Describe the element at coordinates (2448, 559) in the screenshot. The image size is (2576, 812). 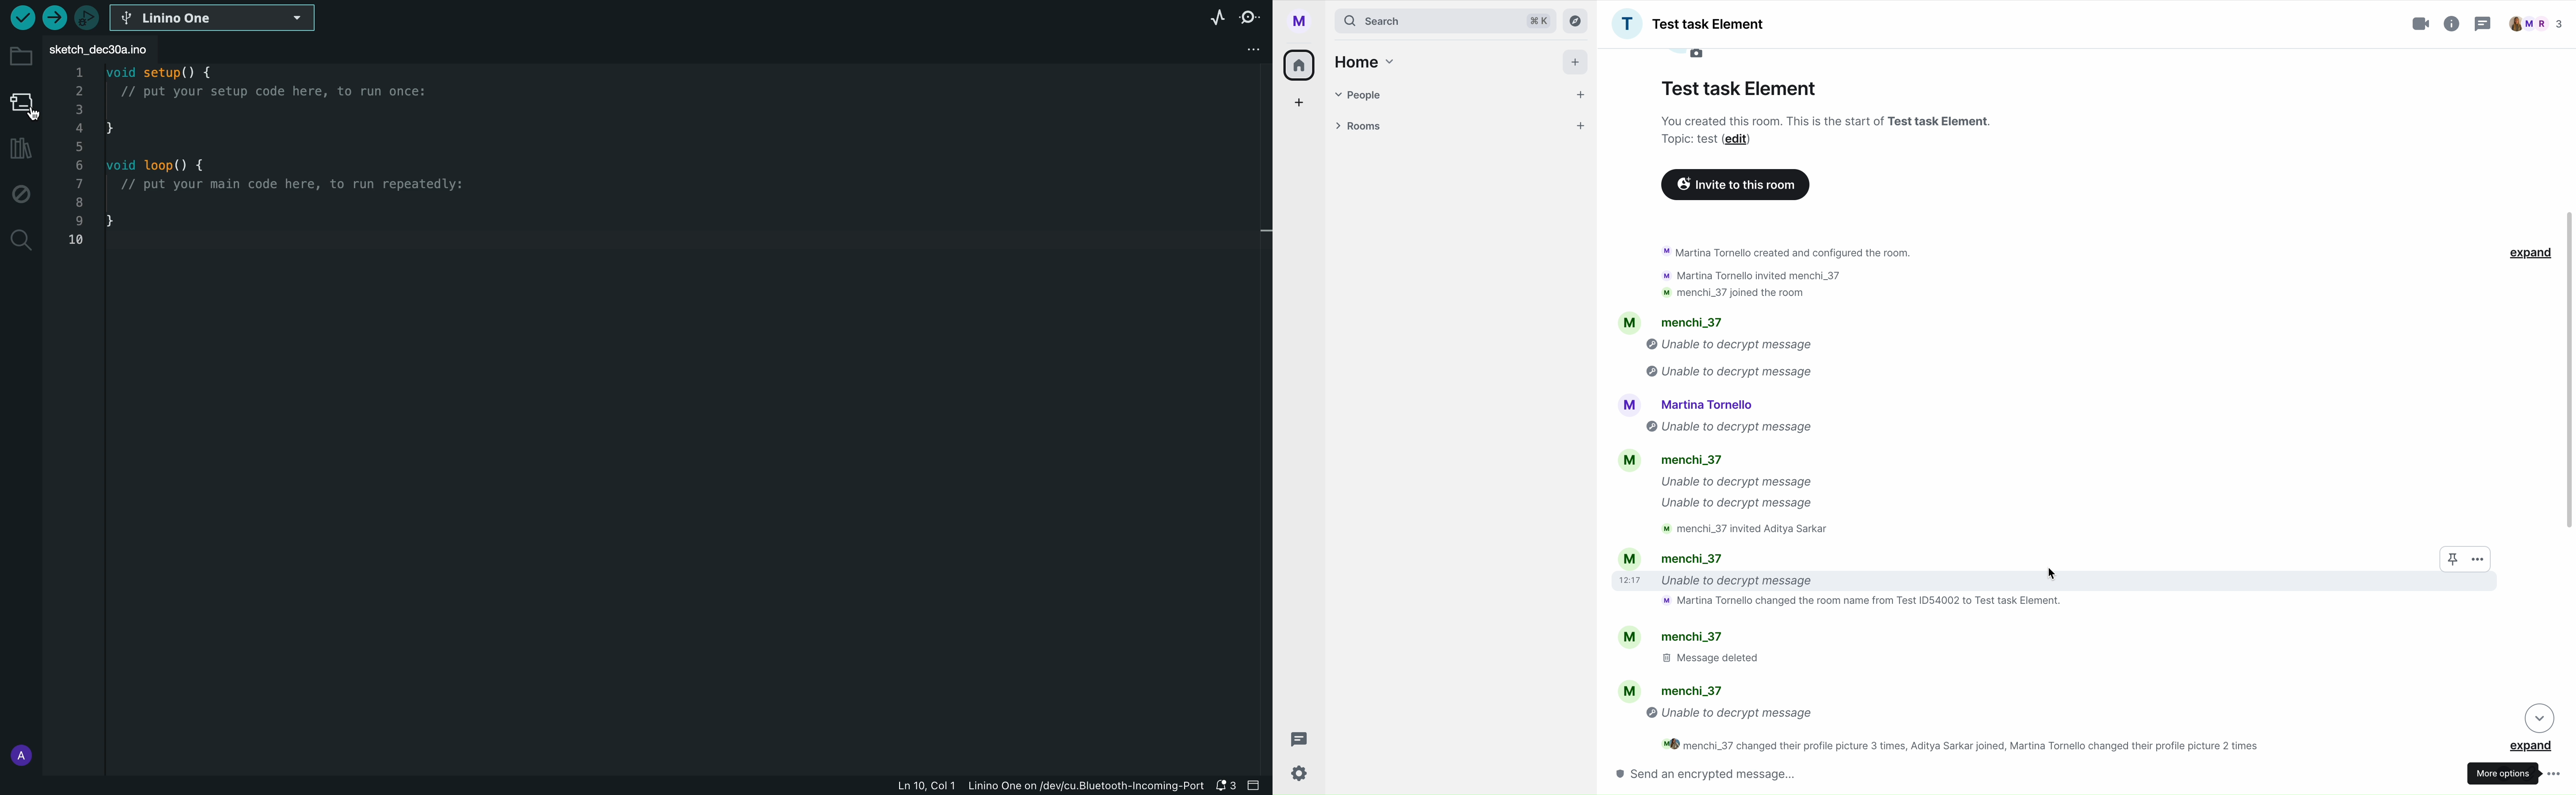
I see `pin` at that location.